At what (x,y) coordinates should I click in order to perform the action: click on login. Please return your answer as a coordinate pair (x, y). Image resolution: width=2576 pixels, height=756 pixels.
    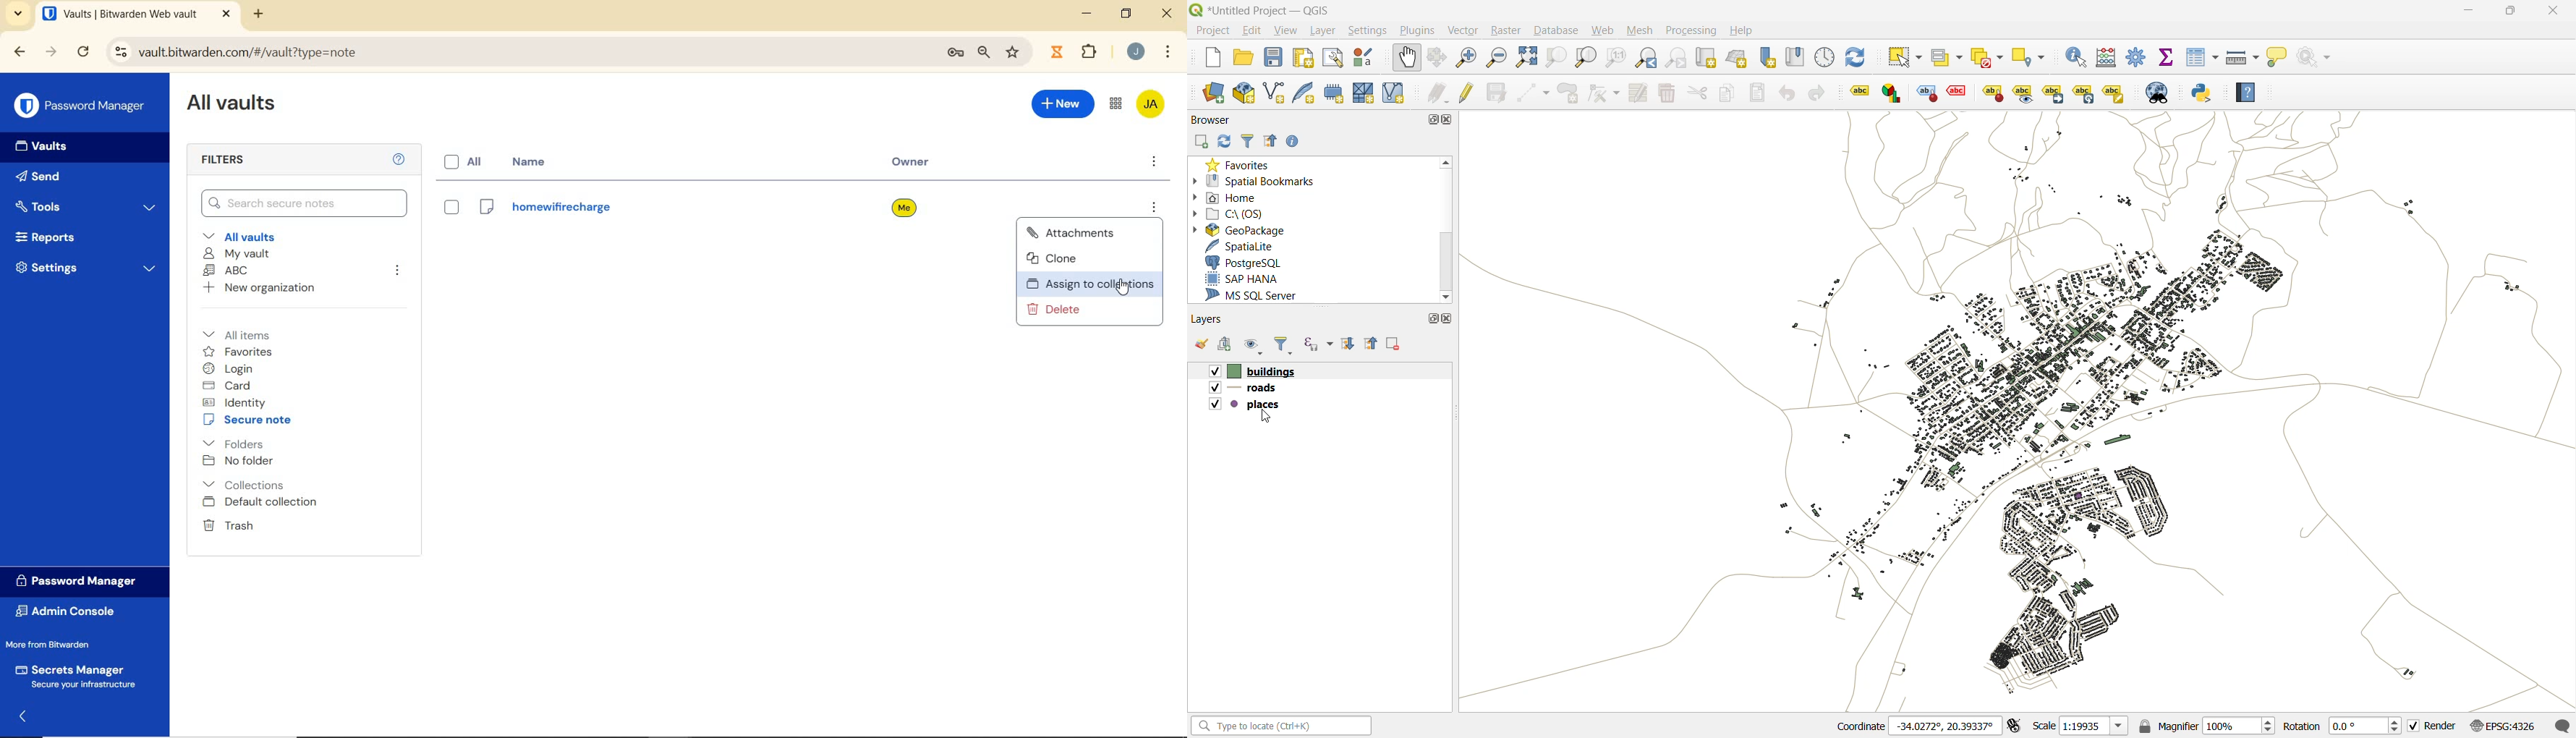
    Looking at the image, I should click on (230, 368).